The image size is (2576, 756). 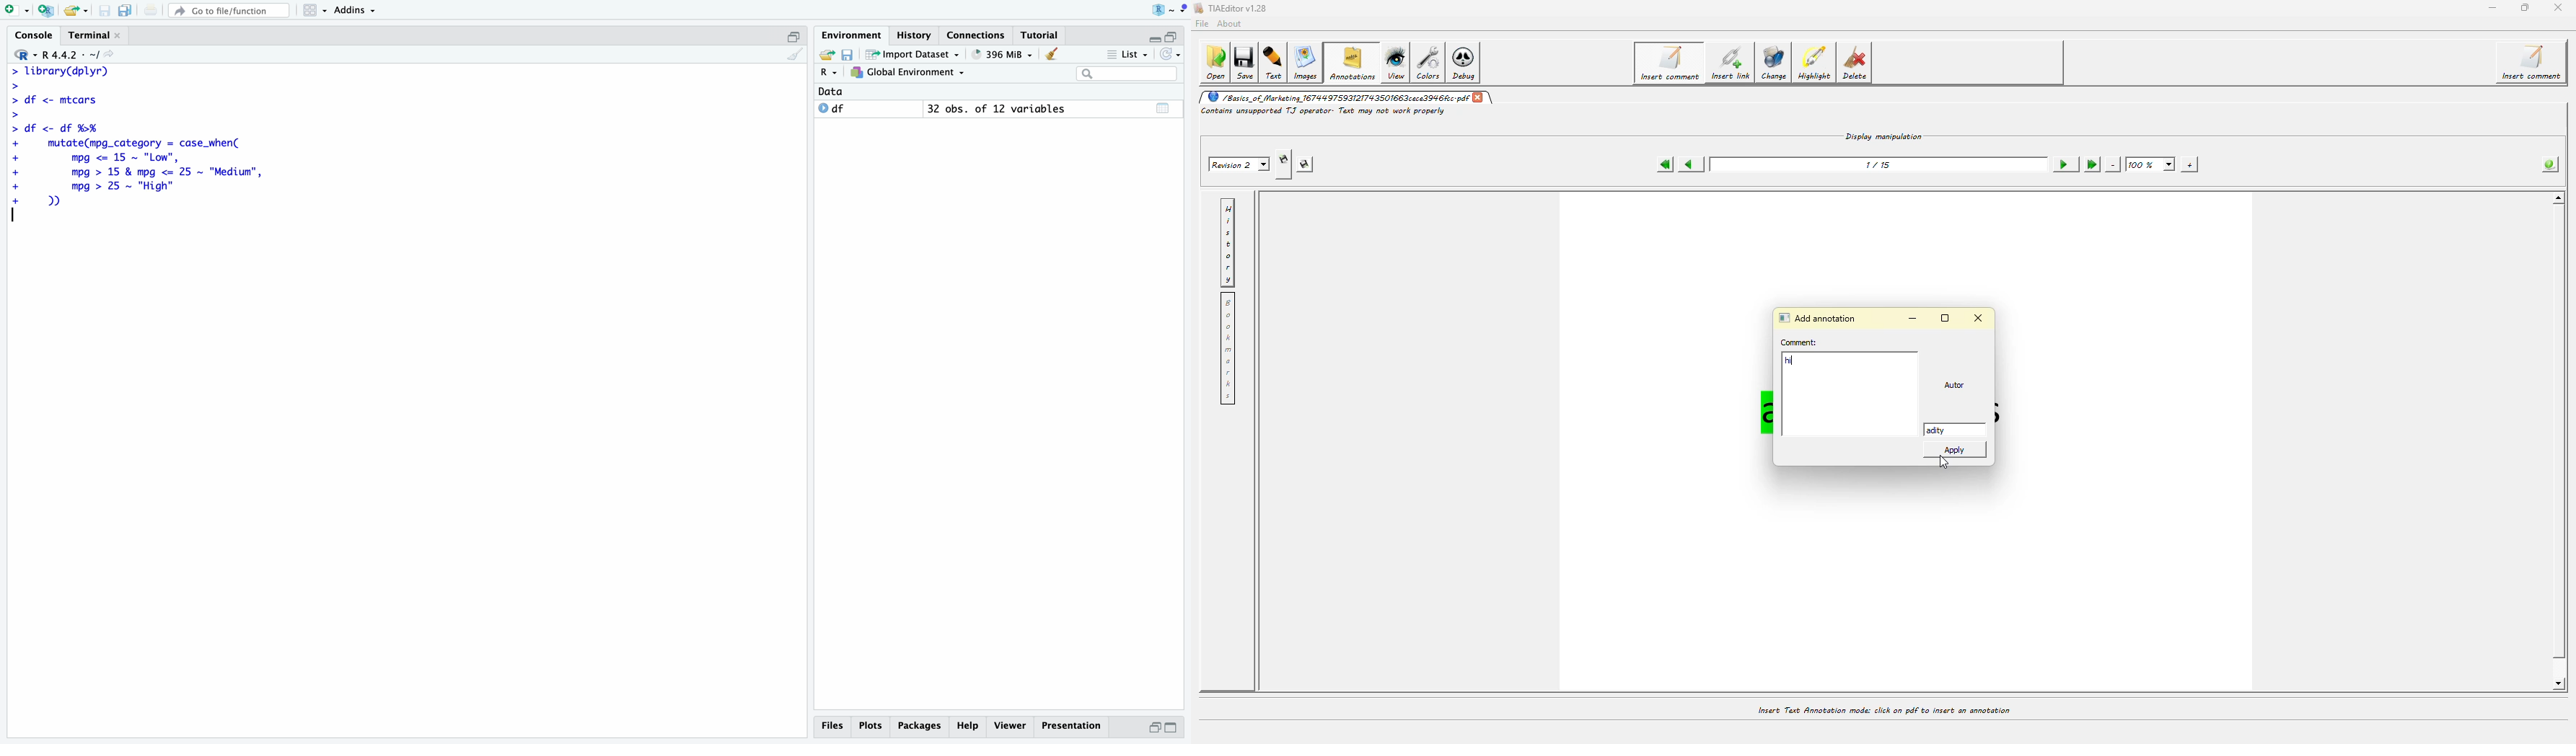 I want to click on grid, so click(x=316, y=10).